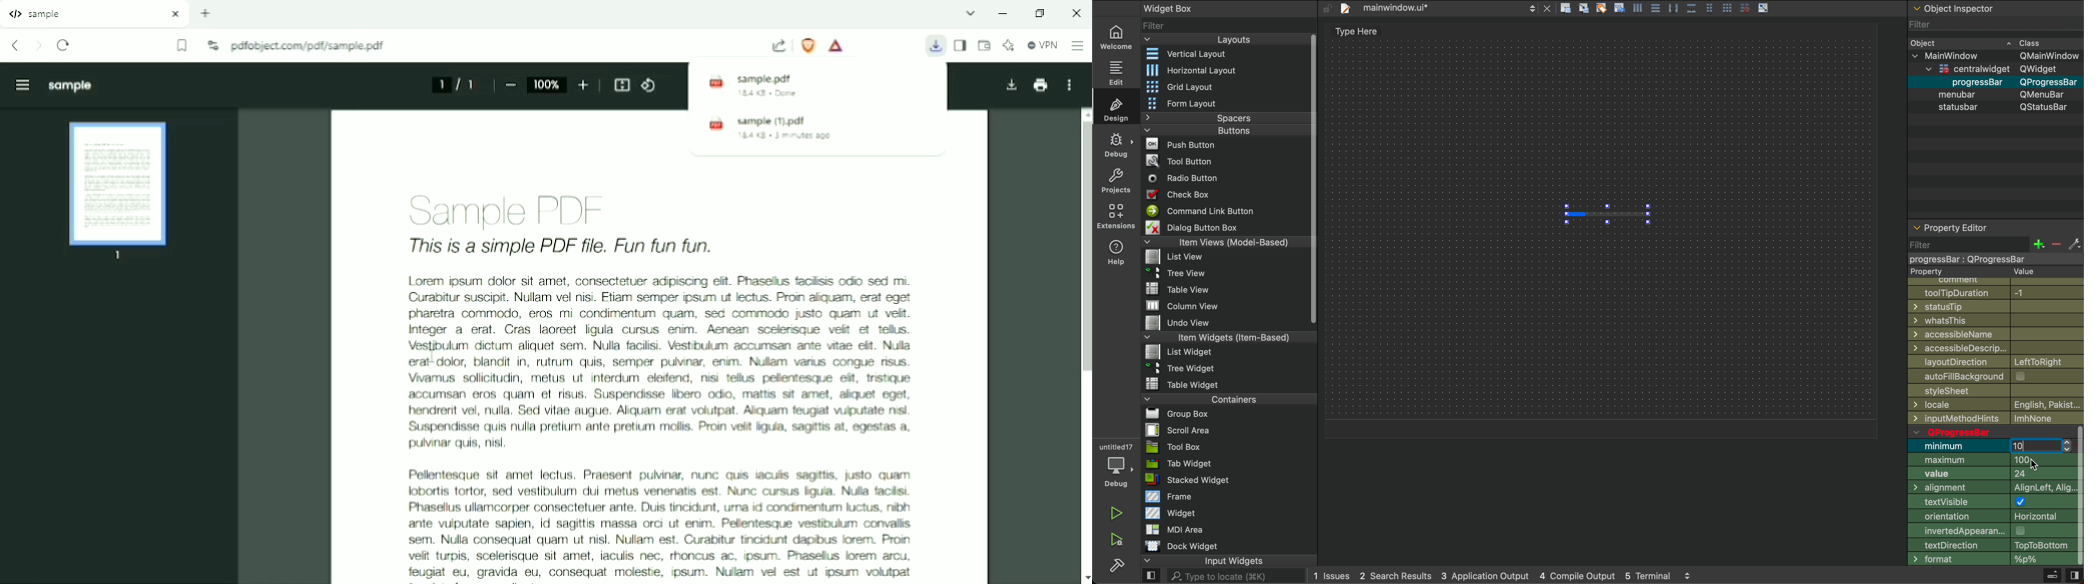 The height and width of the screenshot is (588, 2100). I want to click on property editor, so click(1954, 224).